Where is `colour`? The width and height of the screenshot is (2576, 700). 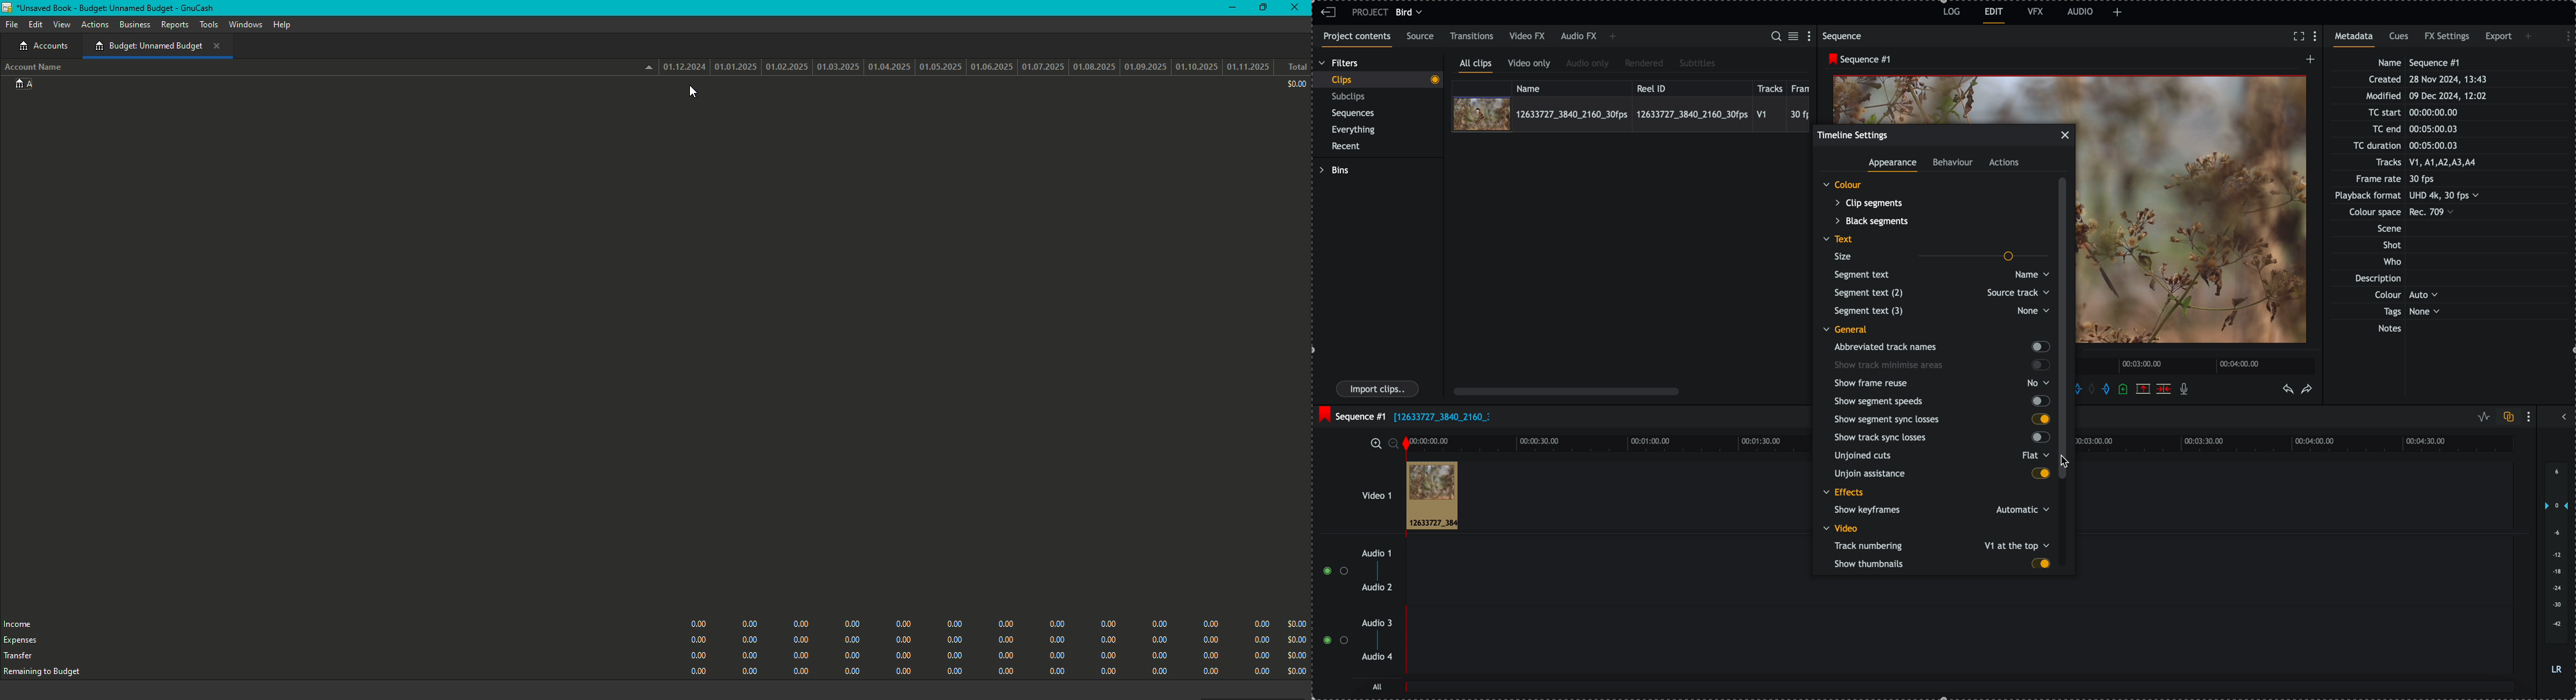
colour is located at coordinates (1843, 185).